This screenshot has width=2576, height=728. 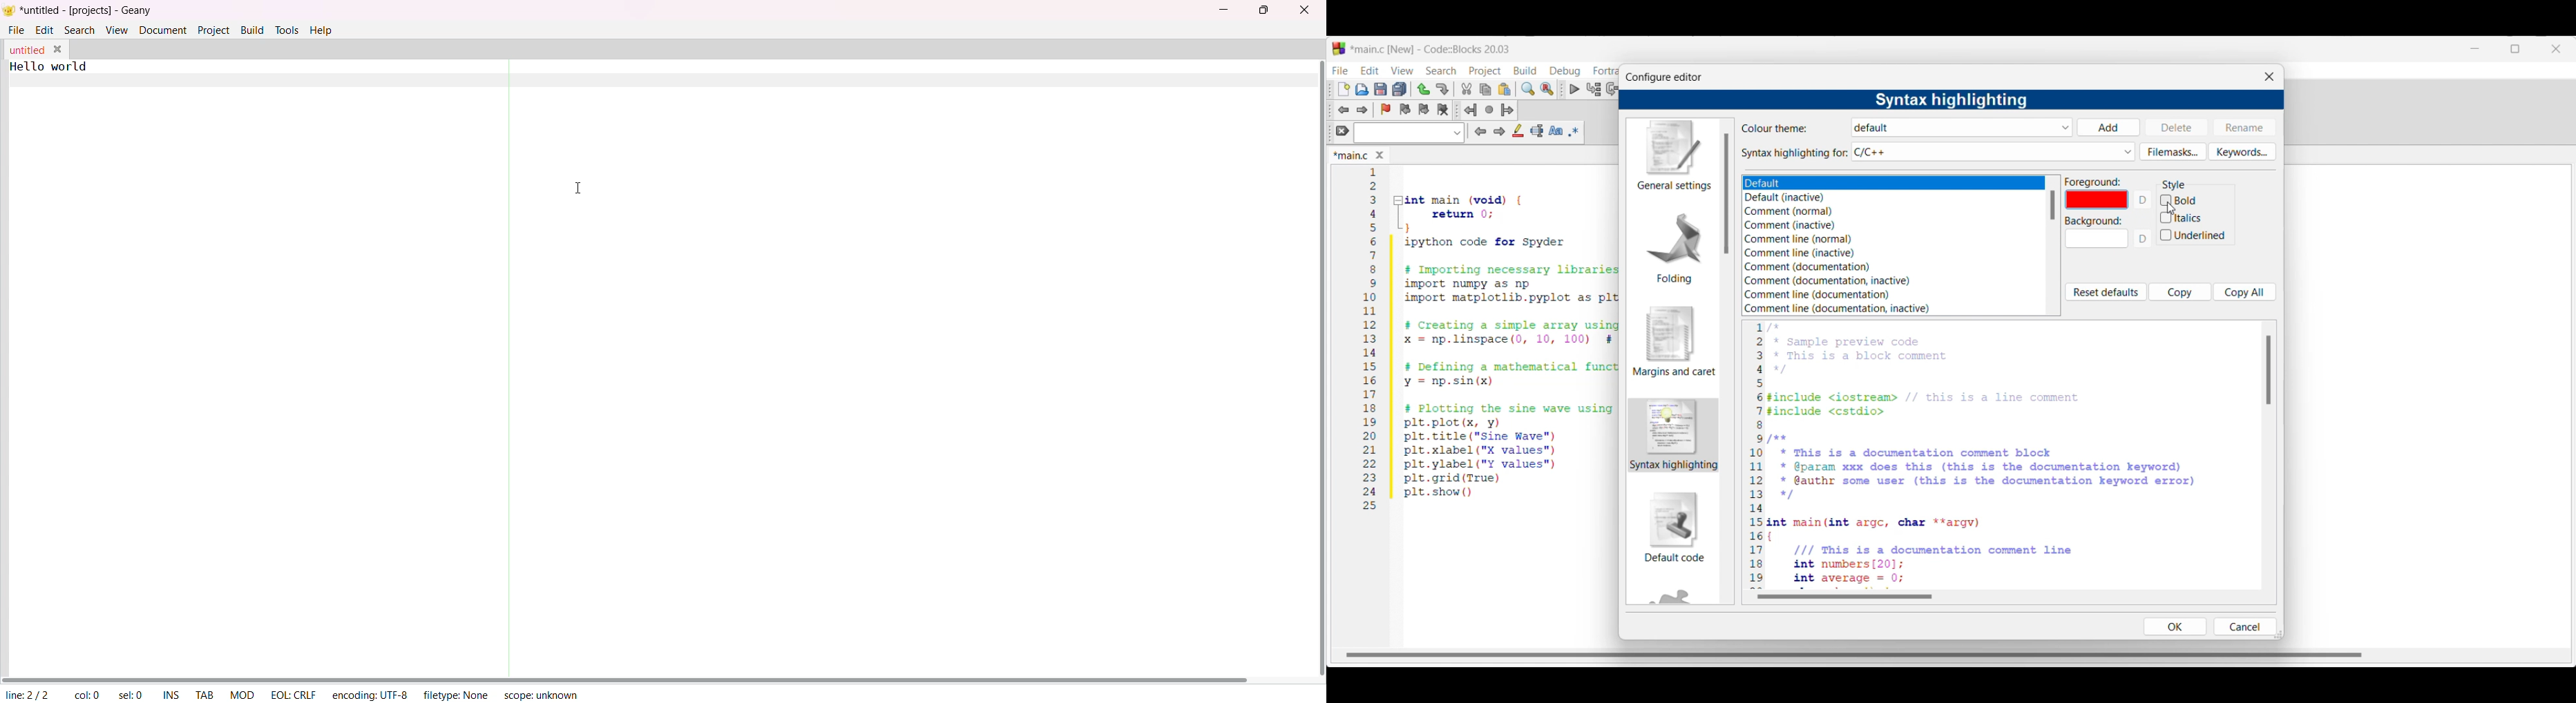 I want to click on Text box and text options, so click(x=1408, y=133).